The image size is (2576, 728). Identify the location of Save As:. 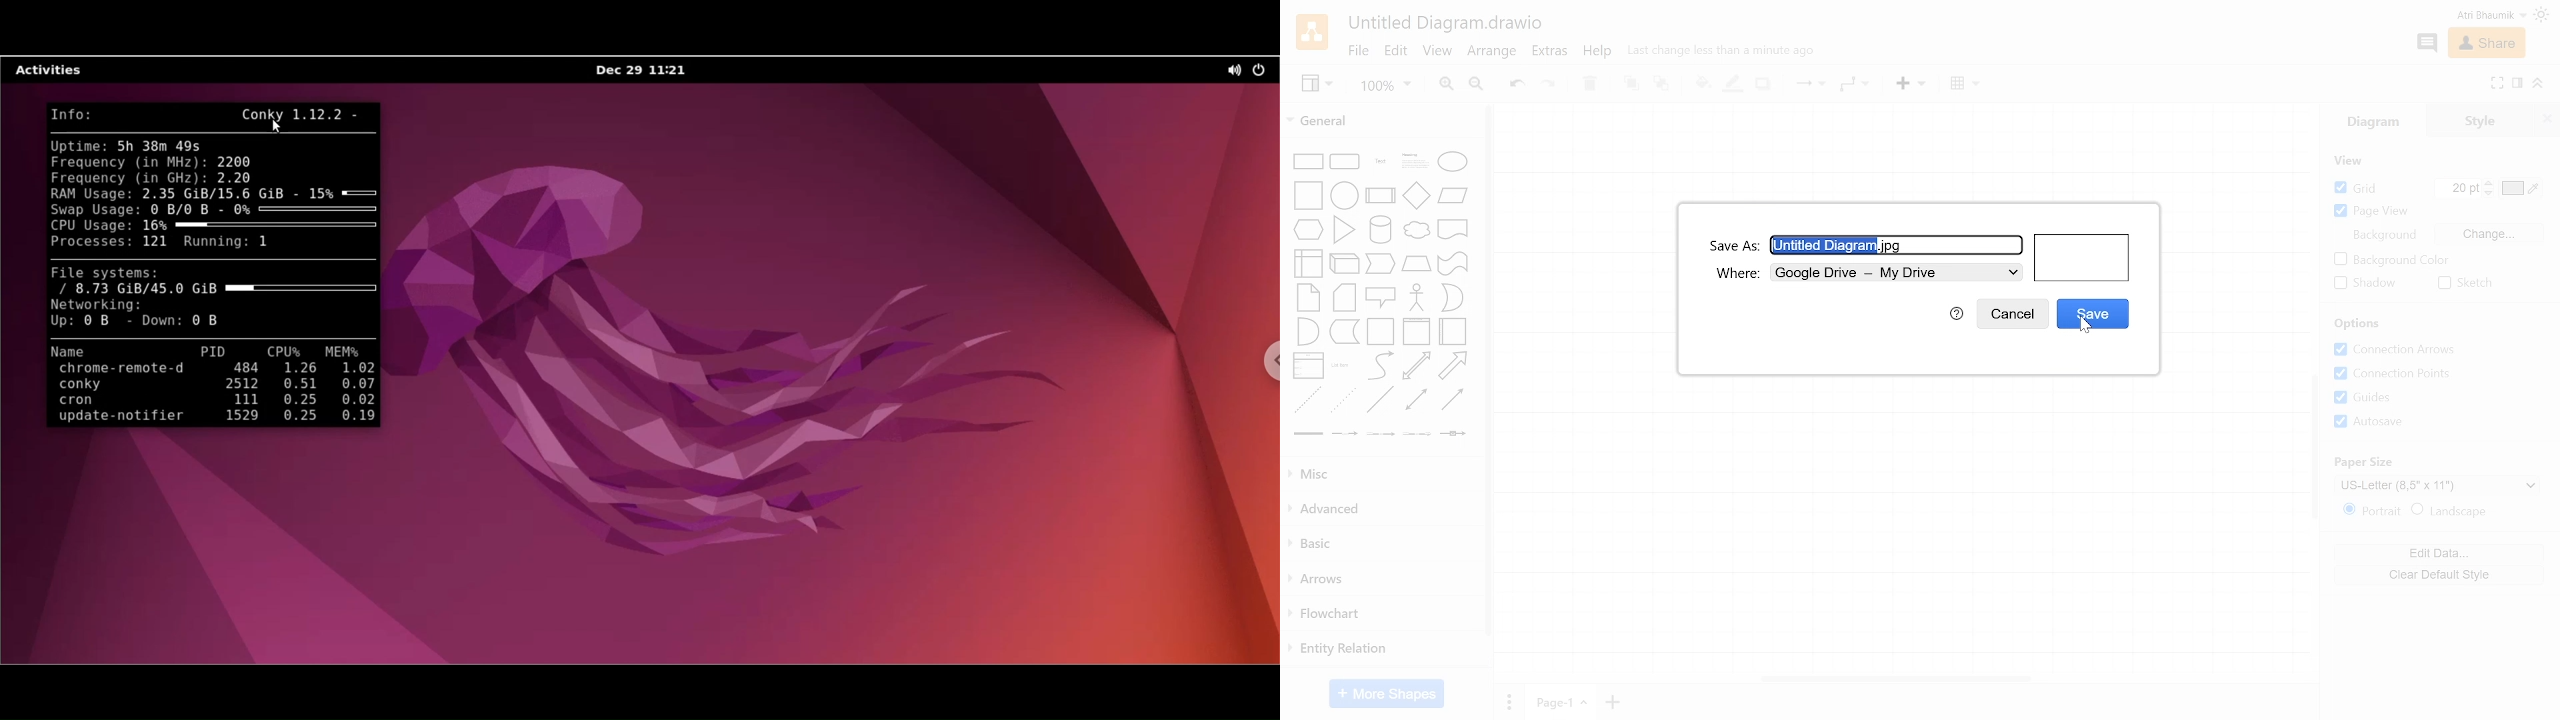
(1735, 245).